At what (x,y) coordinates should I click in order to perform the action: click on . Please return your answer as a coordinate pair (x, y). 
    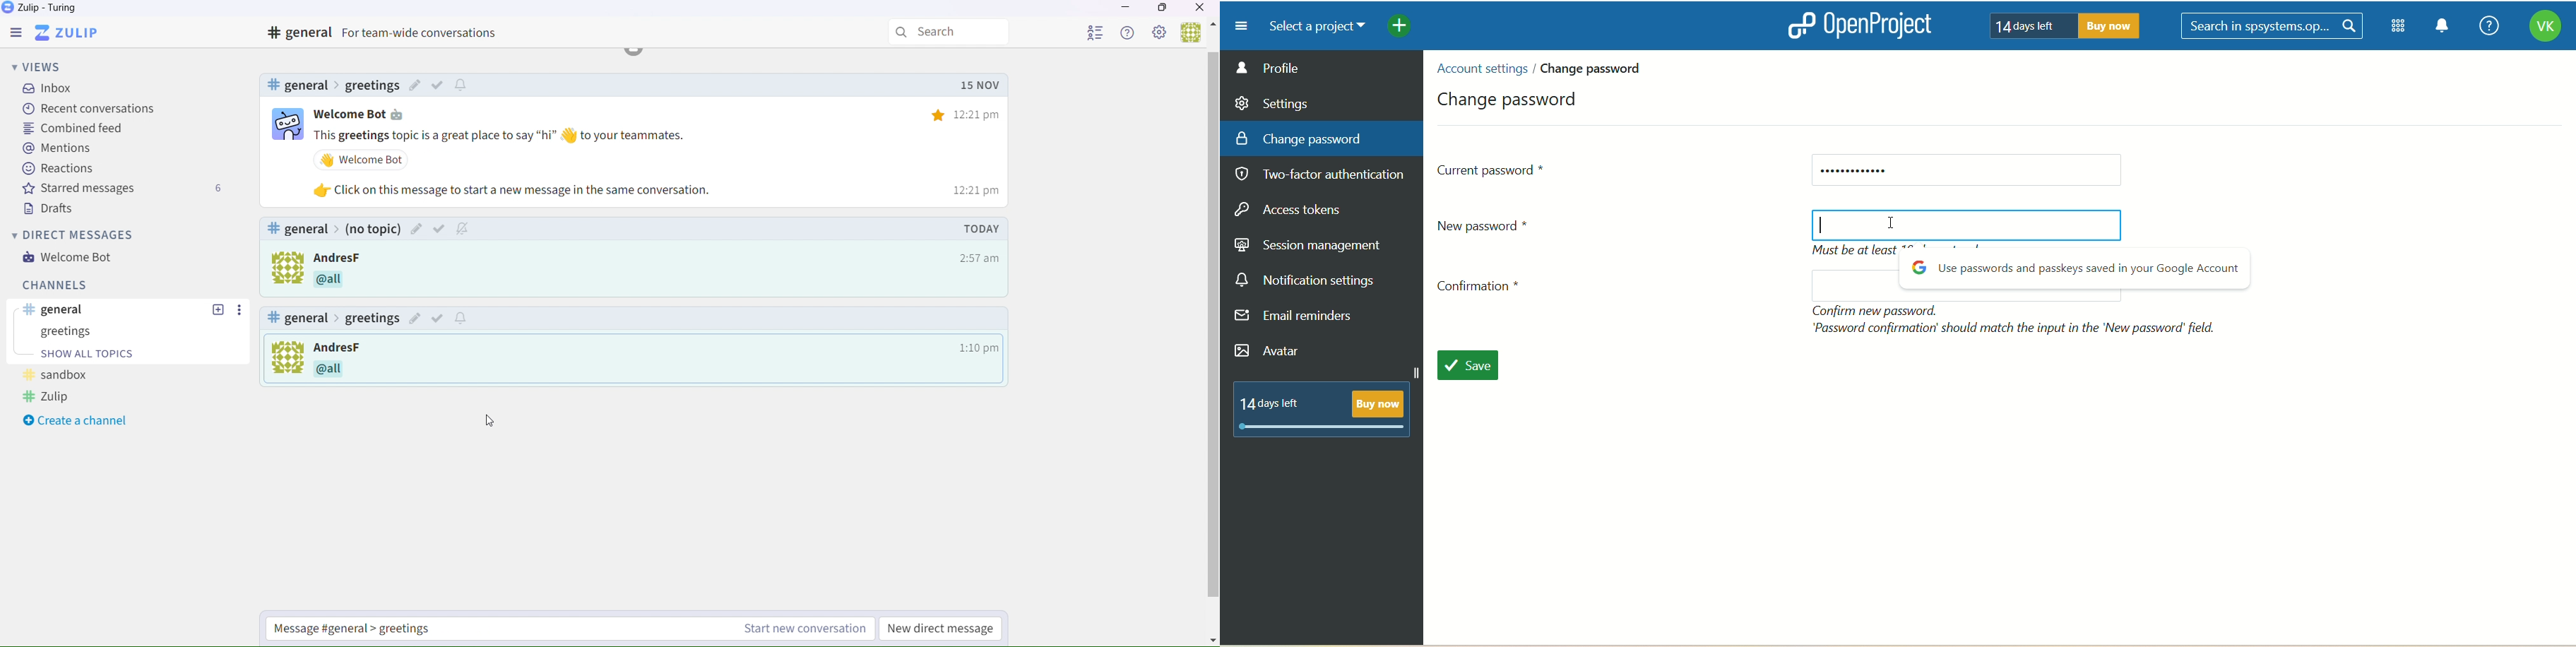
    Looking at the image, I should click on (439, 85).